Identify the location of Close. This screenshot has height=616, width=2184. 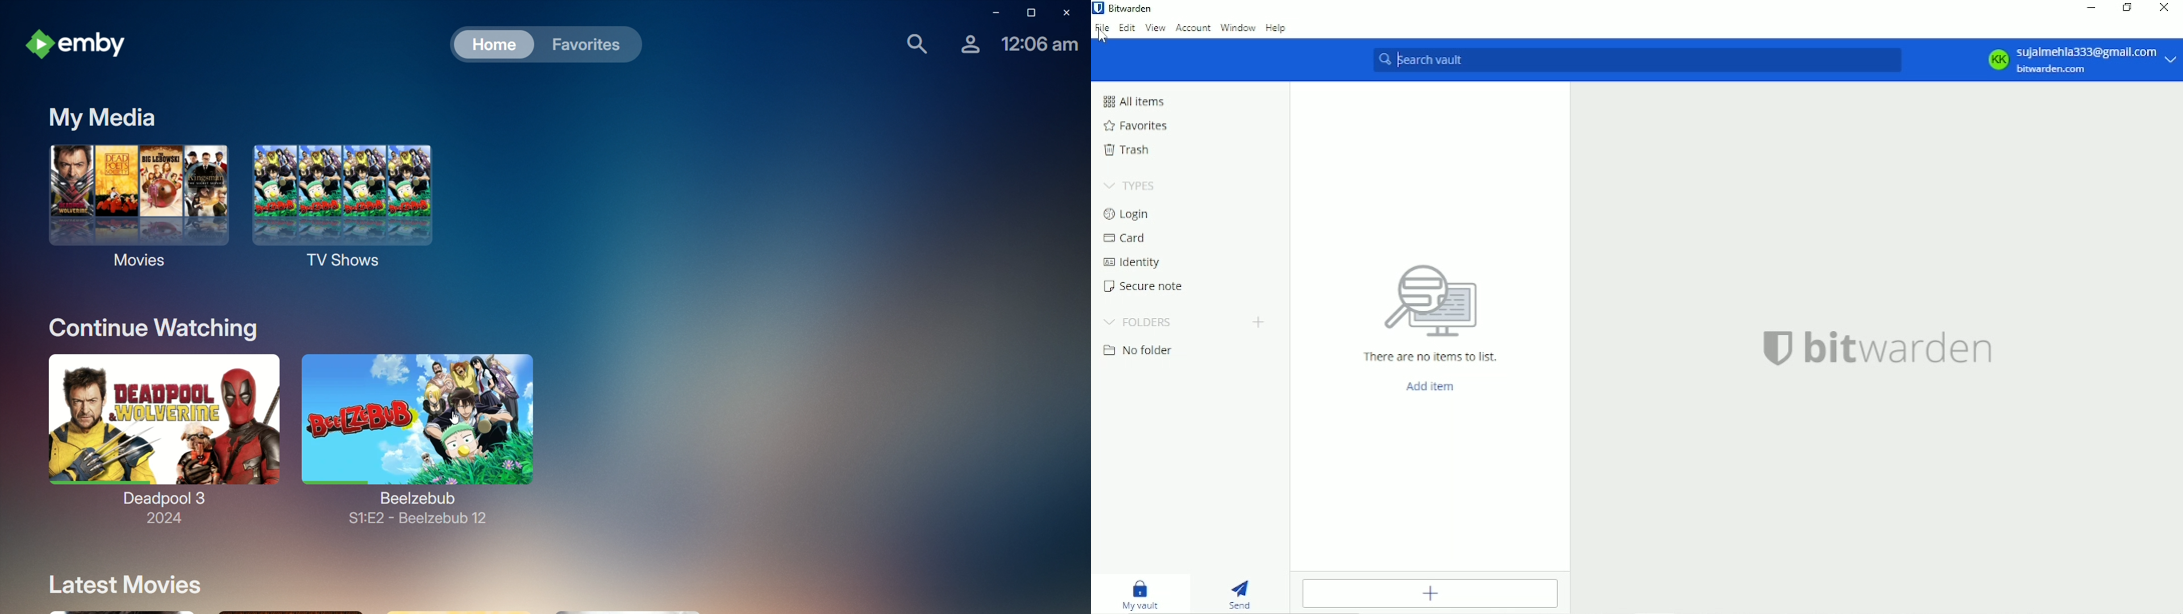
(1069, 14).